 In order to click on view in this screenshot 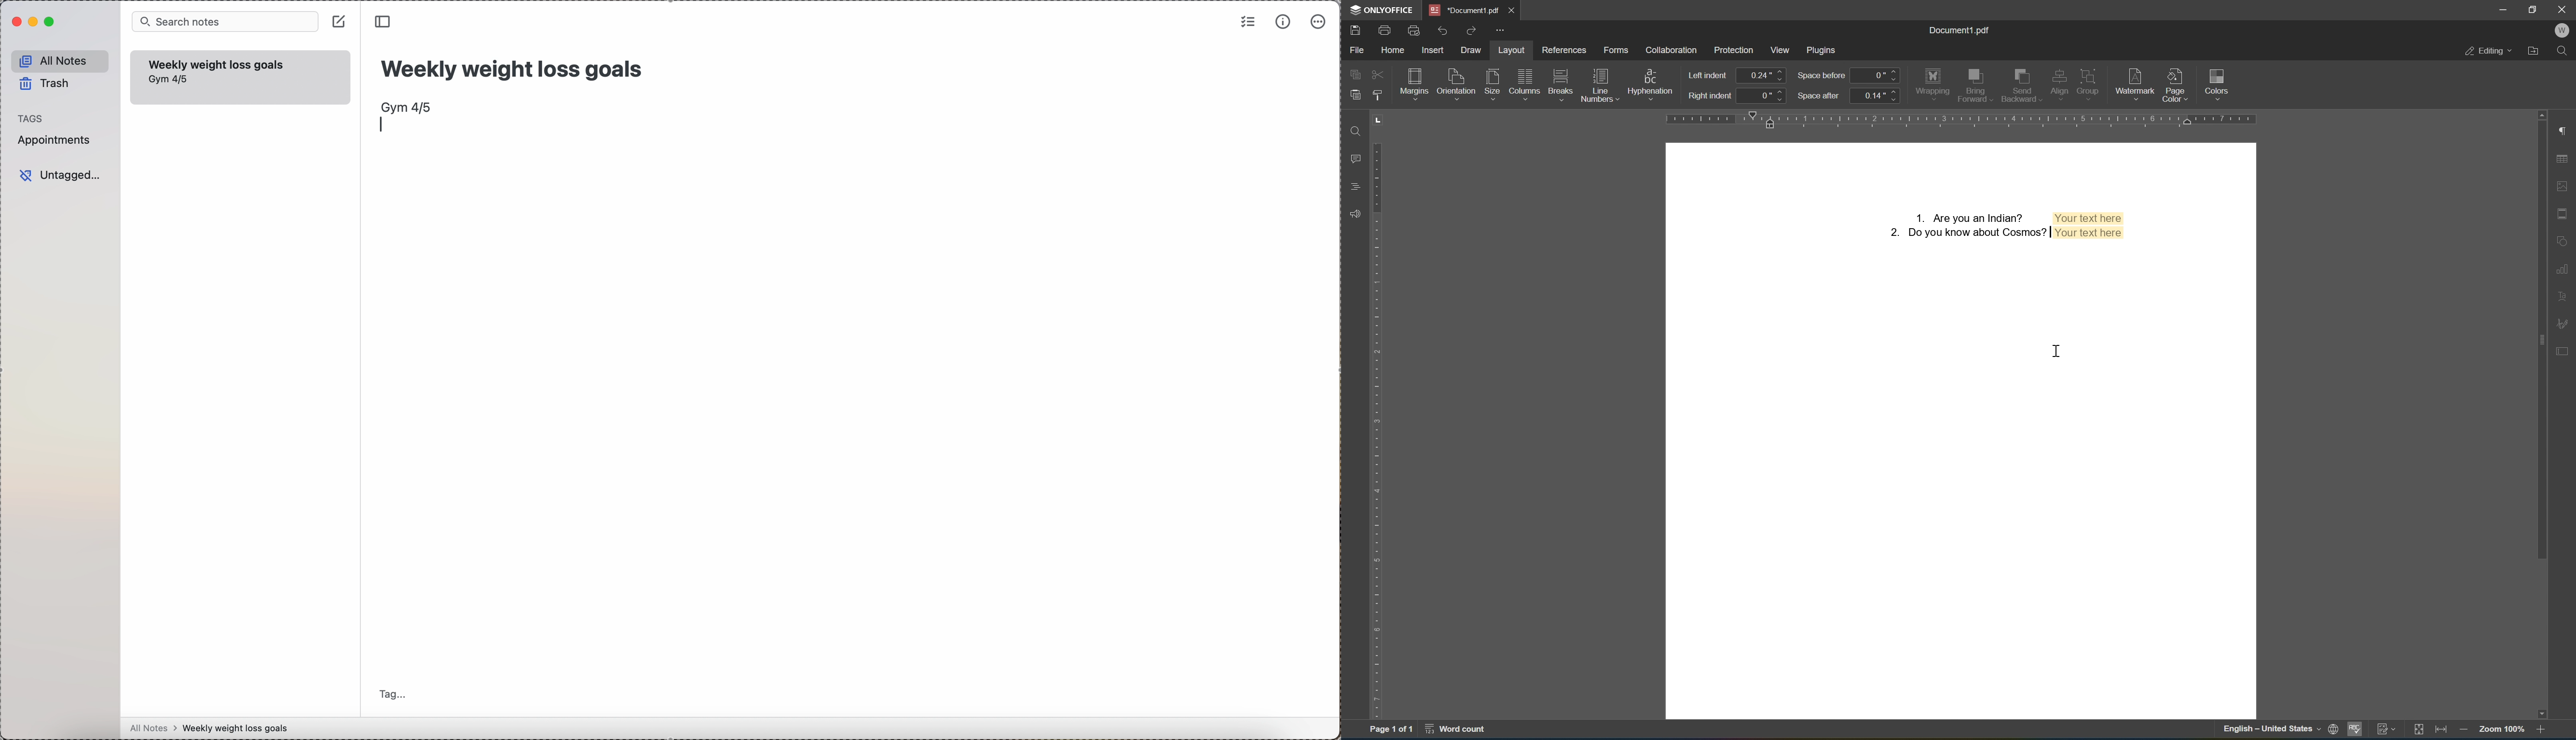, I will do `click(1782, 51)`.